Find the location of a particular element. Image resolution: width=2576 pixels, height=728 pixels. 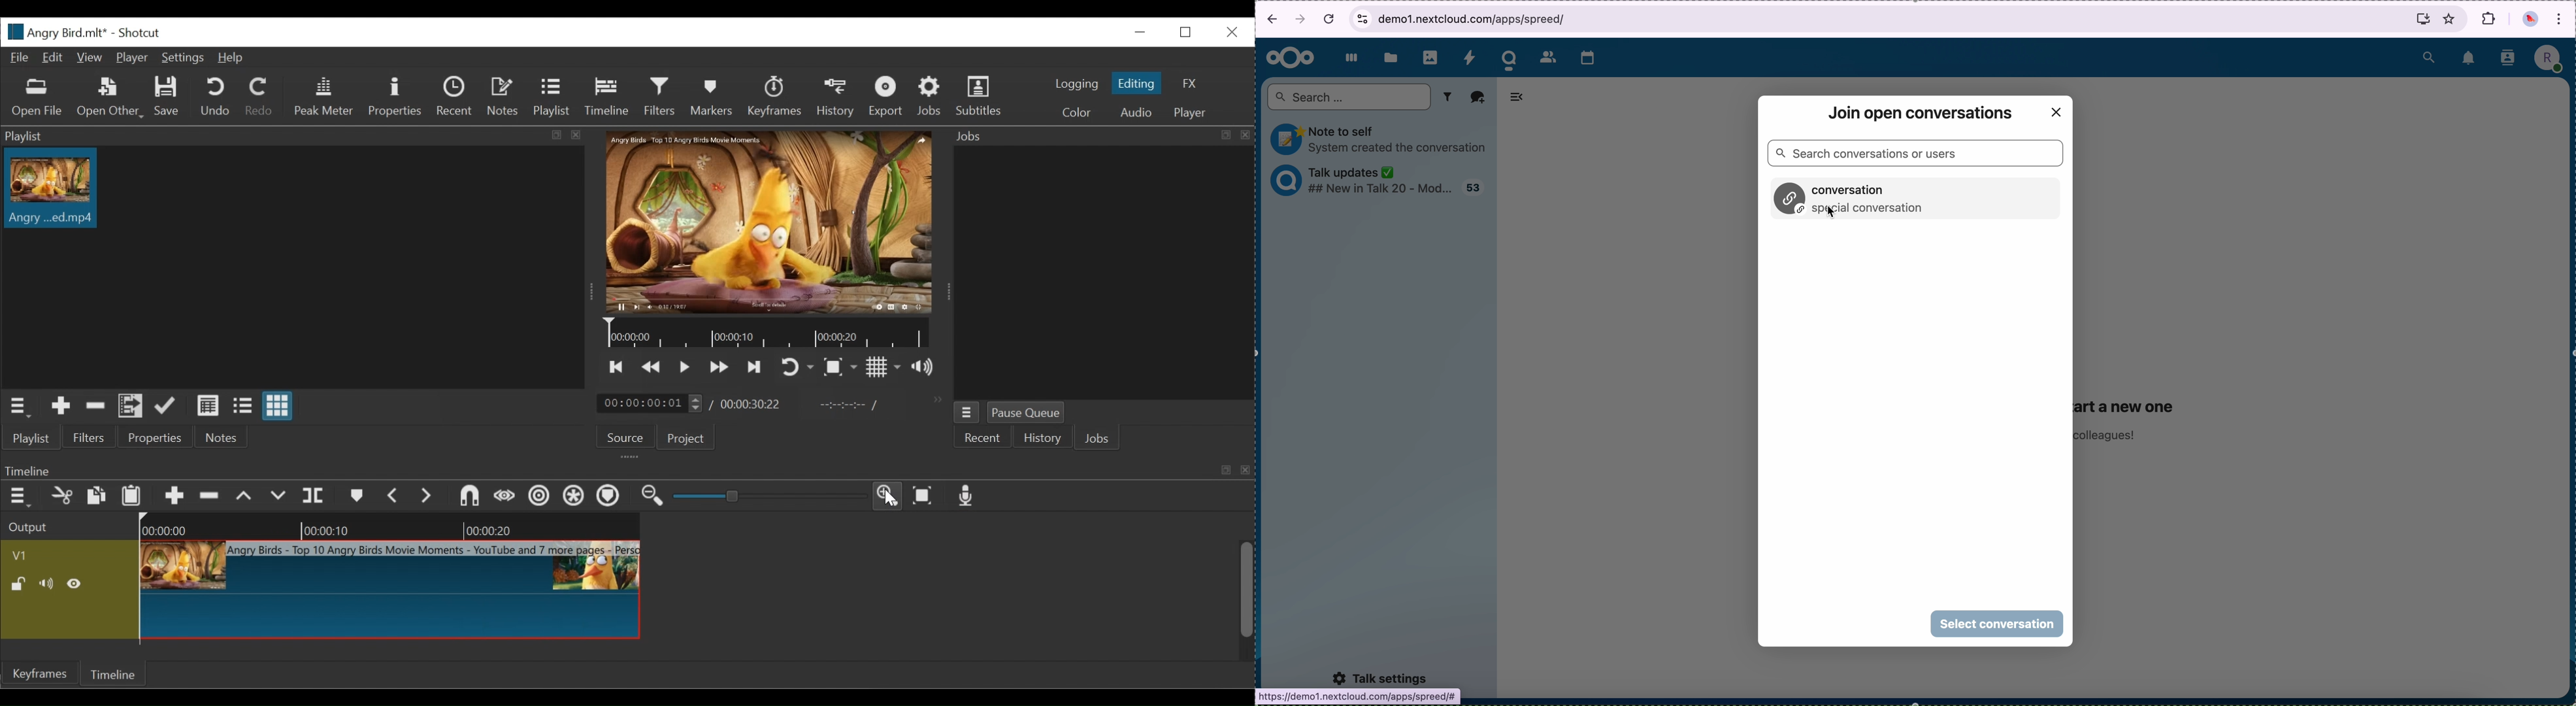

activity is located at coordinates (1470, 55).